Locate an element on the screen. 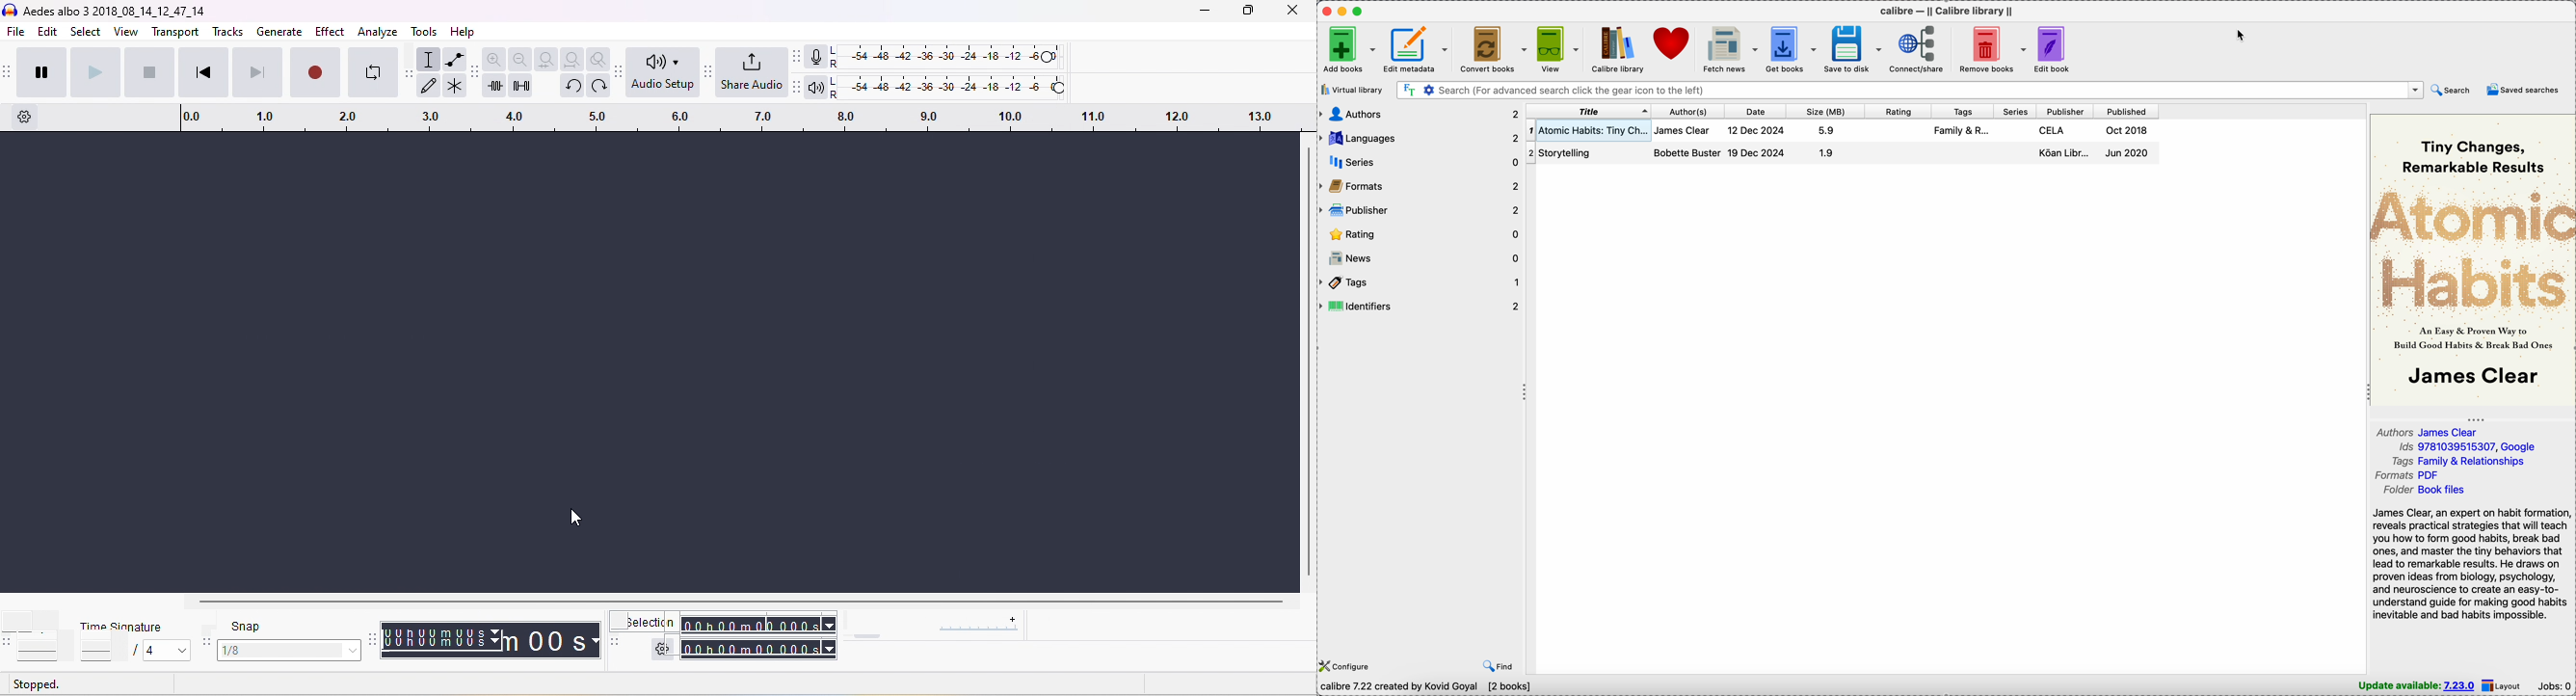 Image resolution: width=2576 pixels, height=700 pixels. maximize is located at coordinates (1247, 11).